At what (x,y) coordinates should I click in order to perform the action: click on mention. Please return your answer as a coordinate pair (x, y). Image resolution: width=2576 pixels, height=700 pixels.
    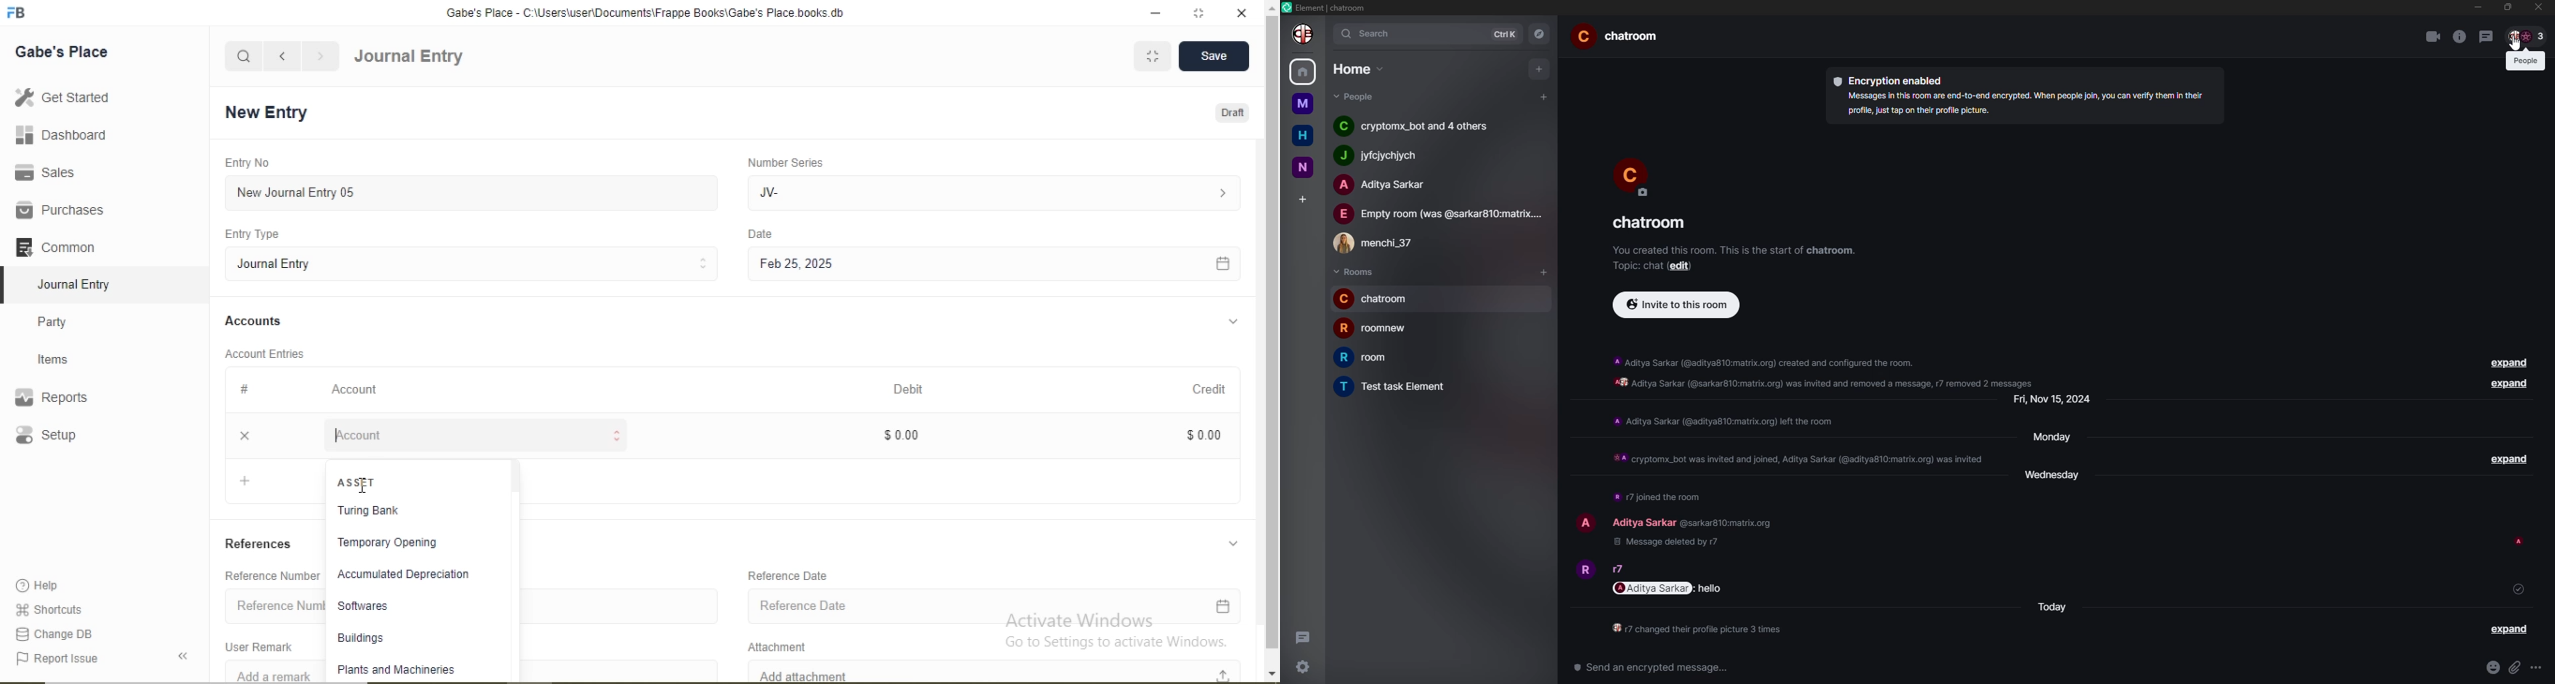
    Looking at the image, I should click on (1653, 588).